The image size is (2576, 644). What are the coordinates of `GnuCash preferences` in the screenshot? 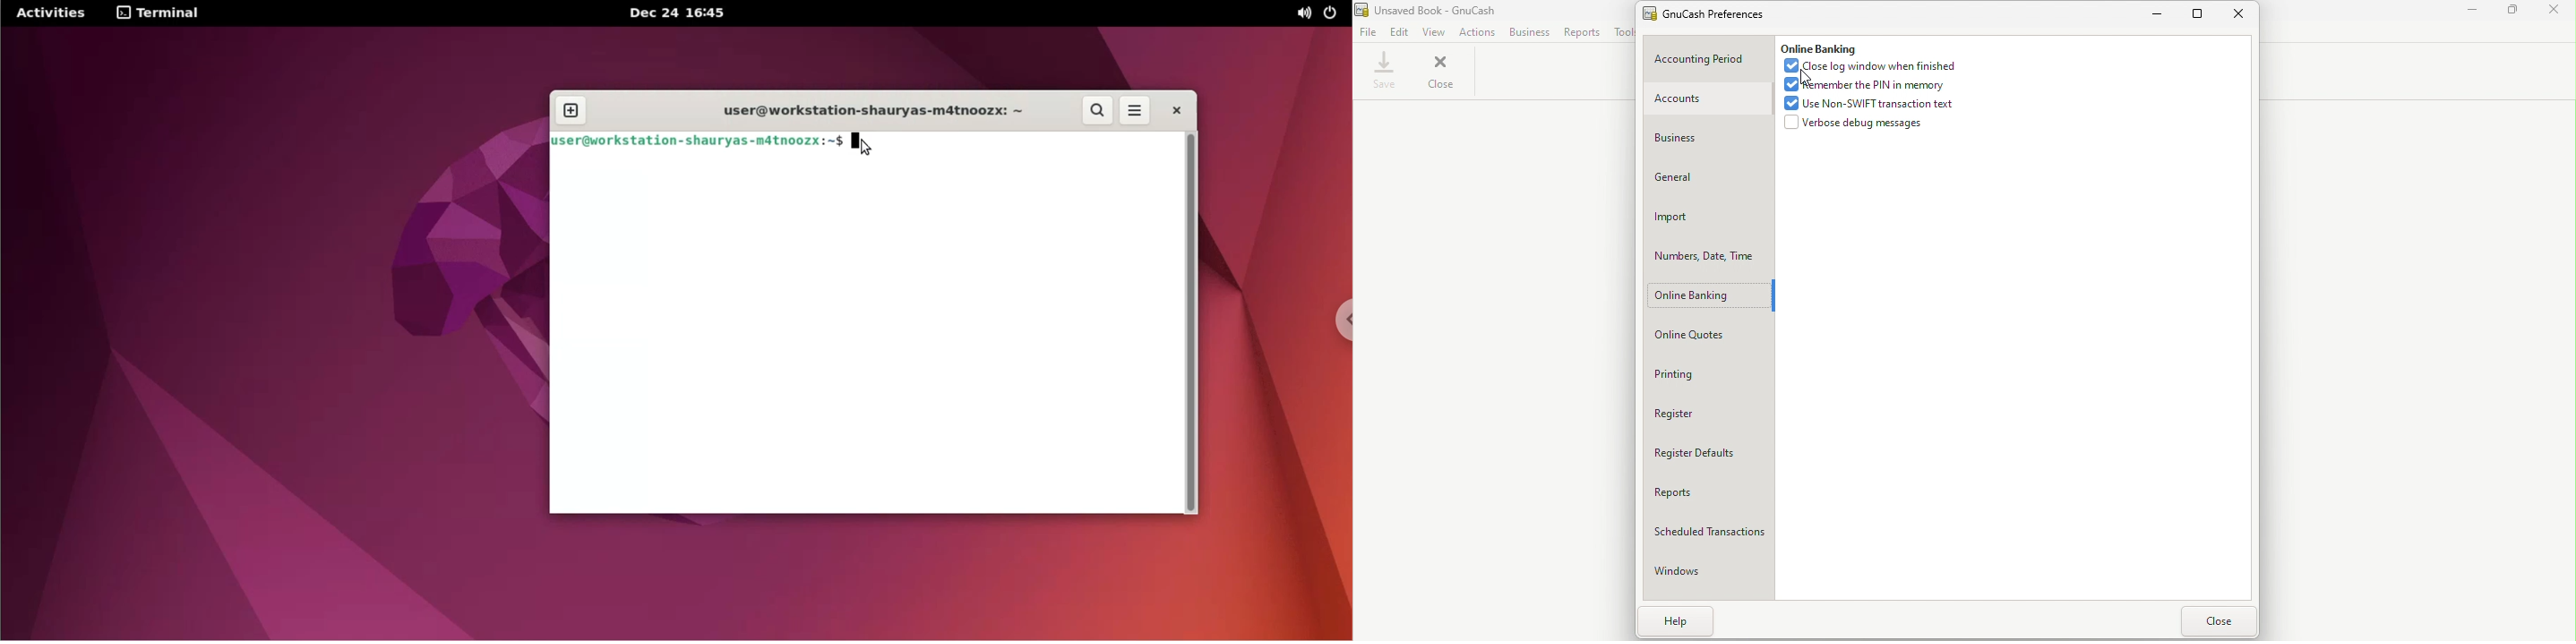 It's located at (1713, 13).